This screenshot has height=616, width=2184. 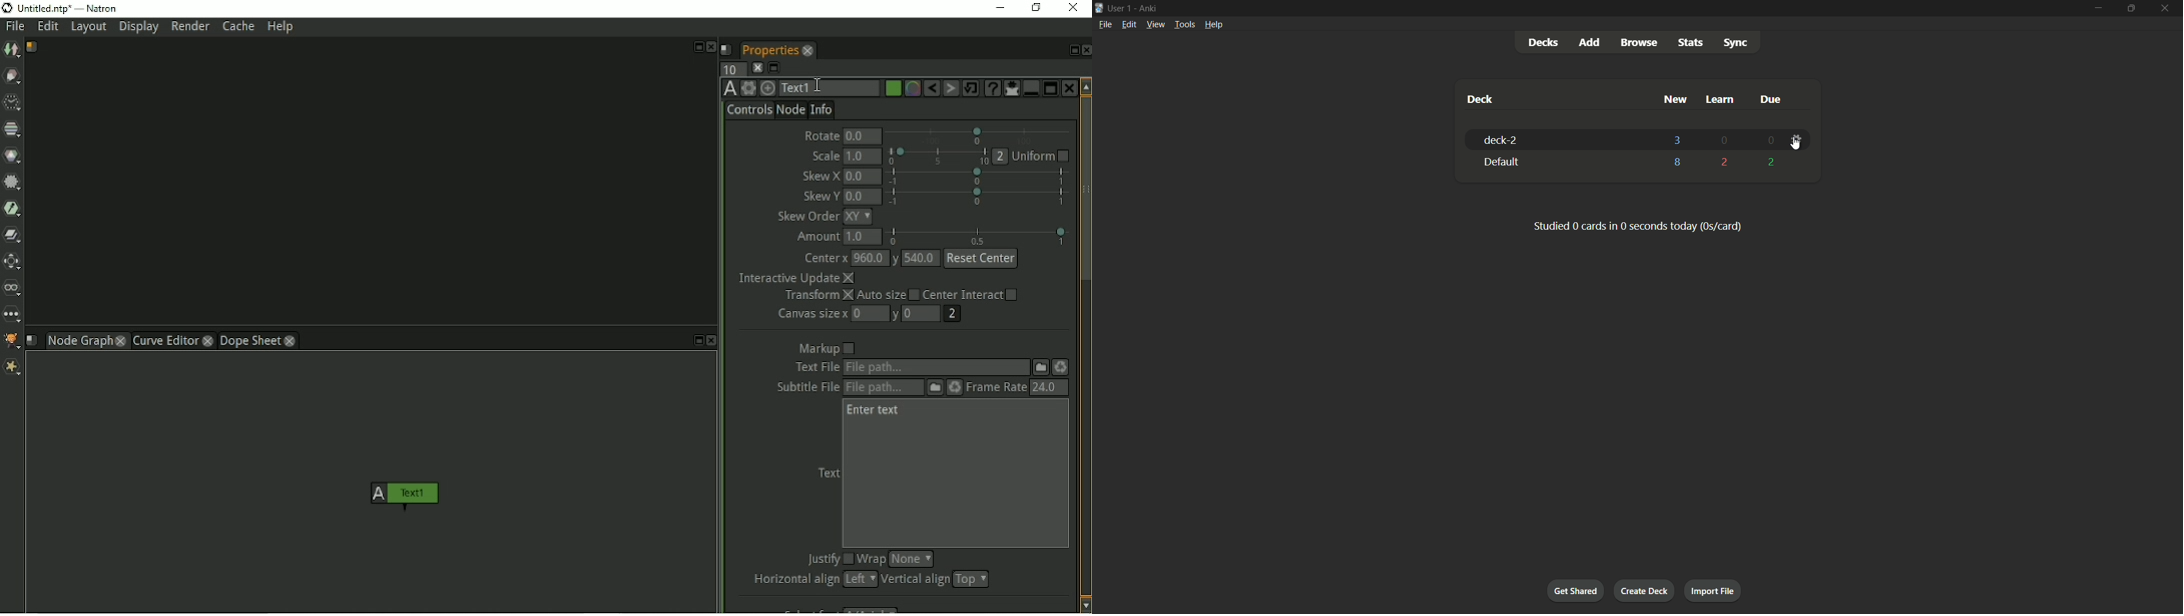 I want to click on cursor, so click(x=1796, y=145).